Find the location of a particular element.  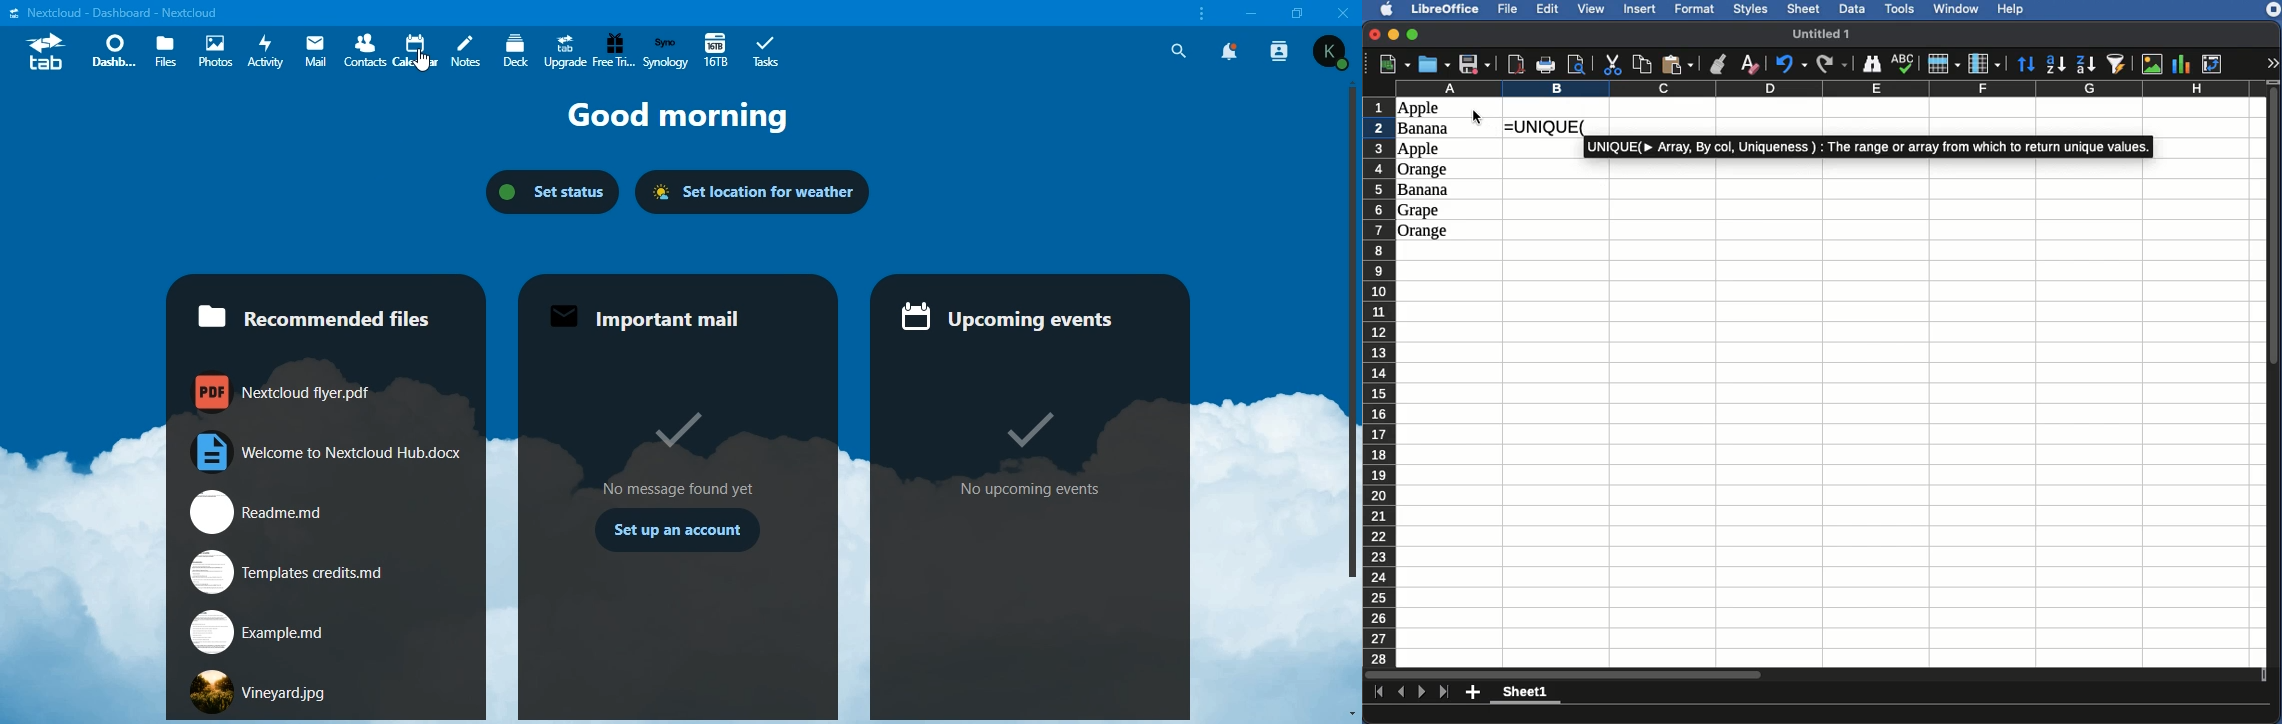

recommended files is located at coordinates (322, 307).